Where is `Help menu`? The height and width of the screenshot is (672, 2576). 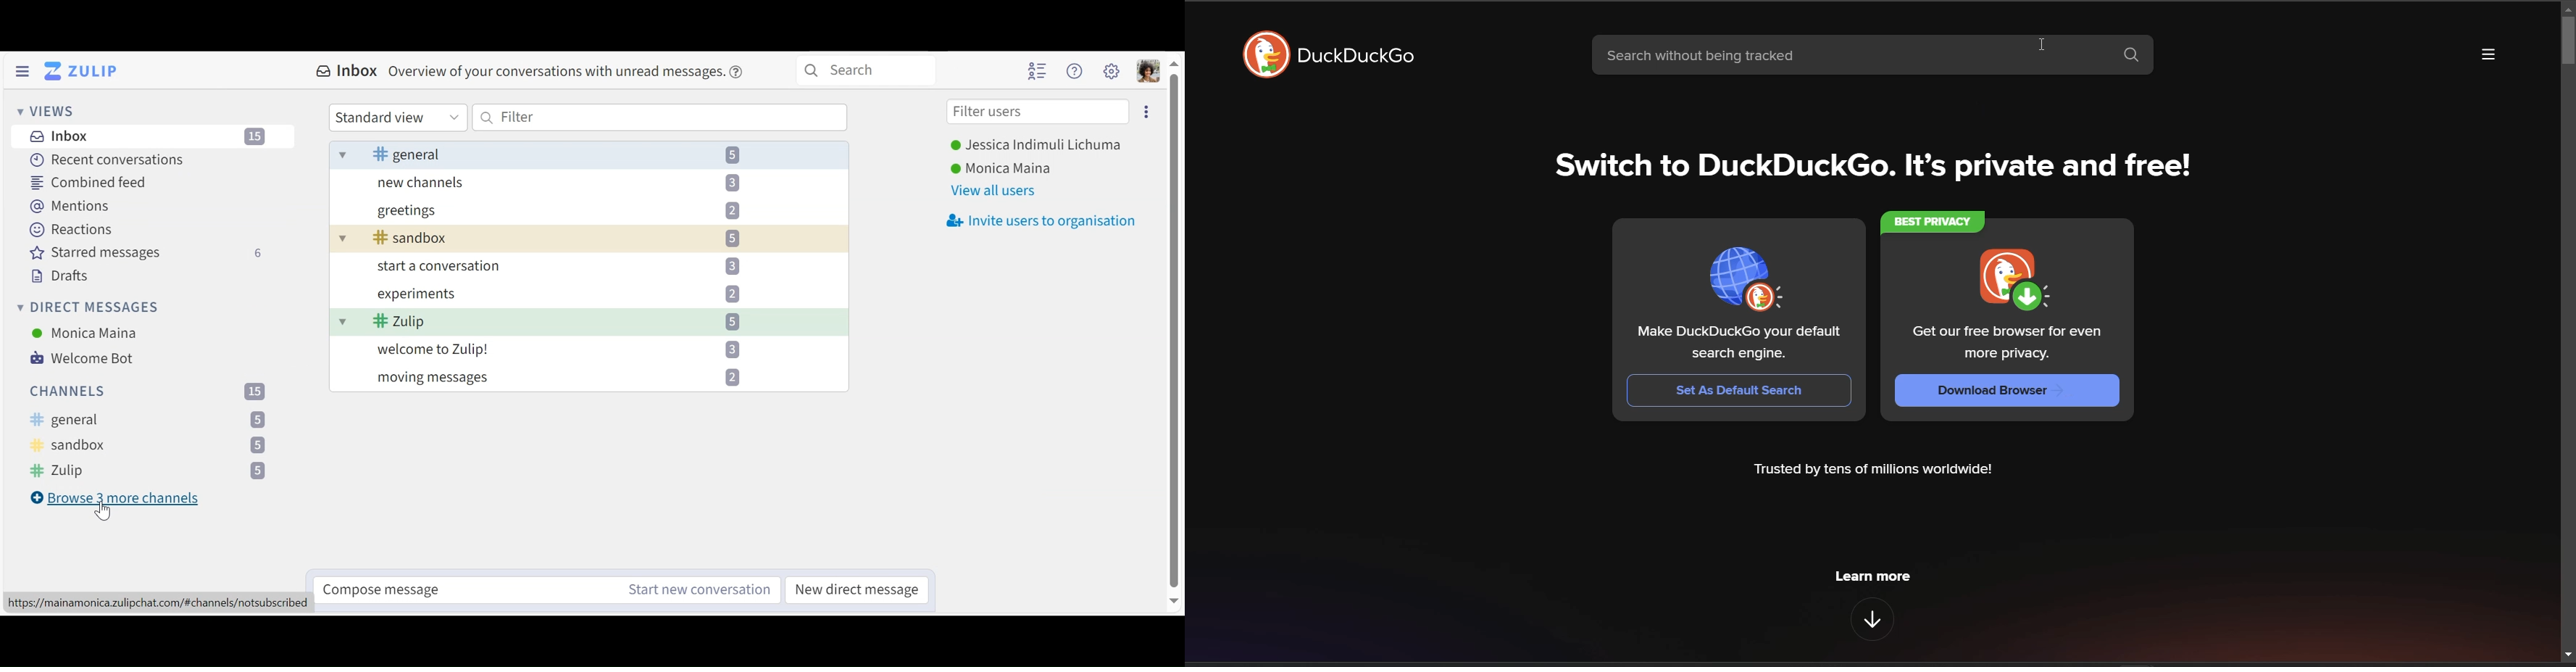 Help menu is located at coordinates (1076, 70).